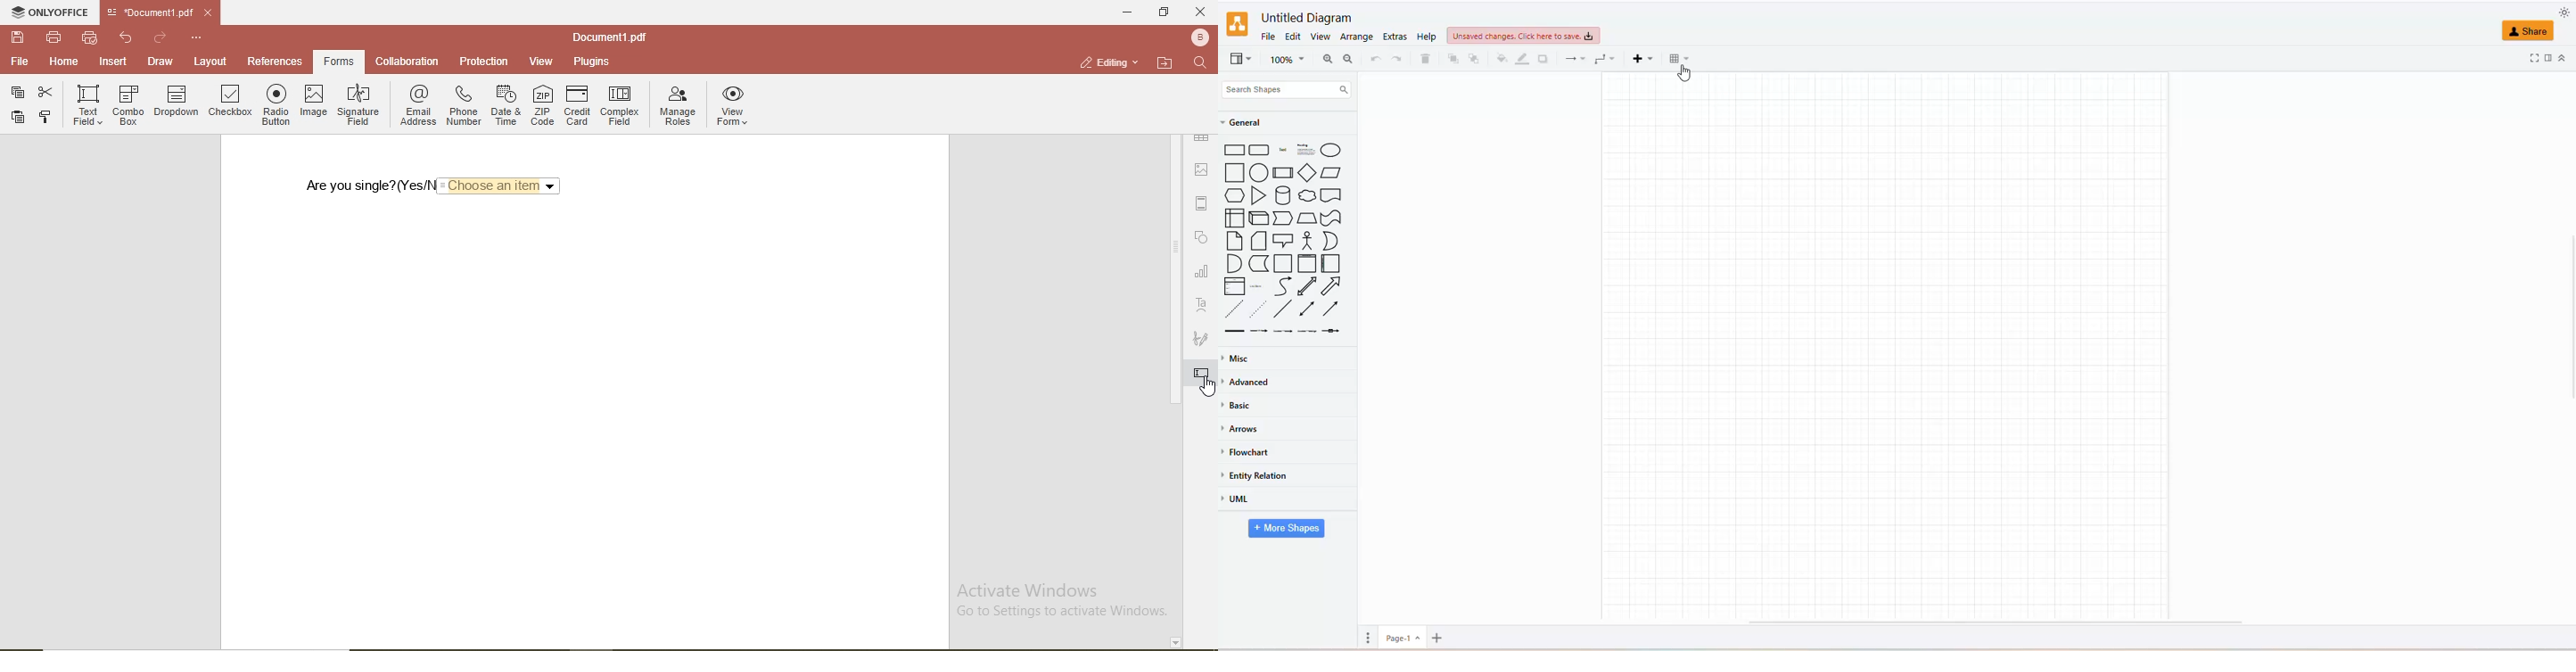 This screenshot has height=672, width=2576. Describe the element at coordinates (2562, 57) in the screenshot. I see `collapse` at that location.